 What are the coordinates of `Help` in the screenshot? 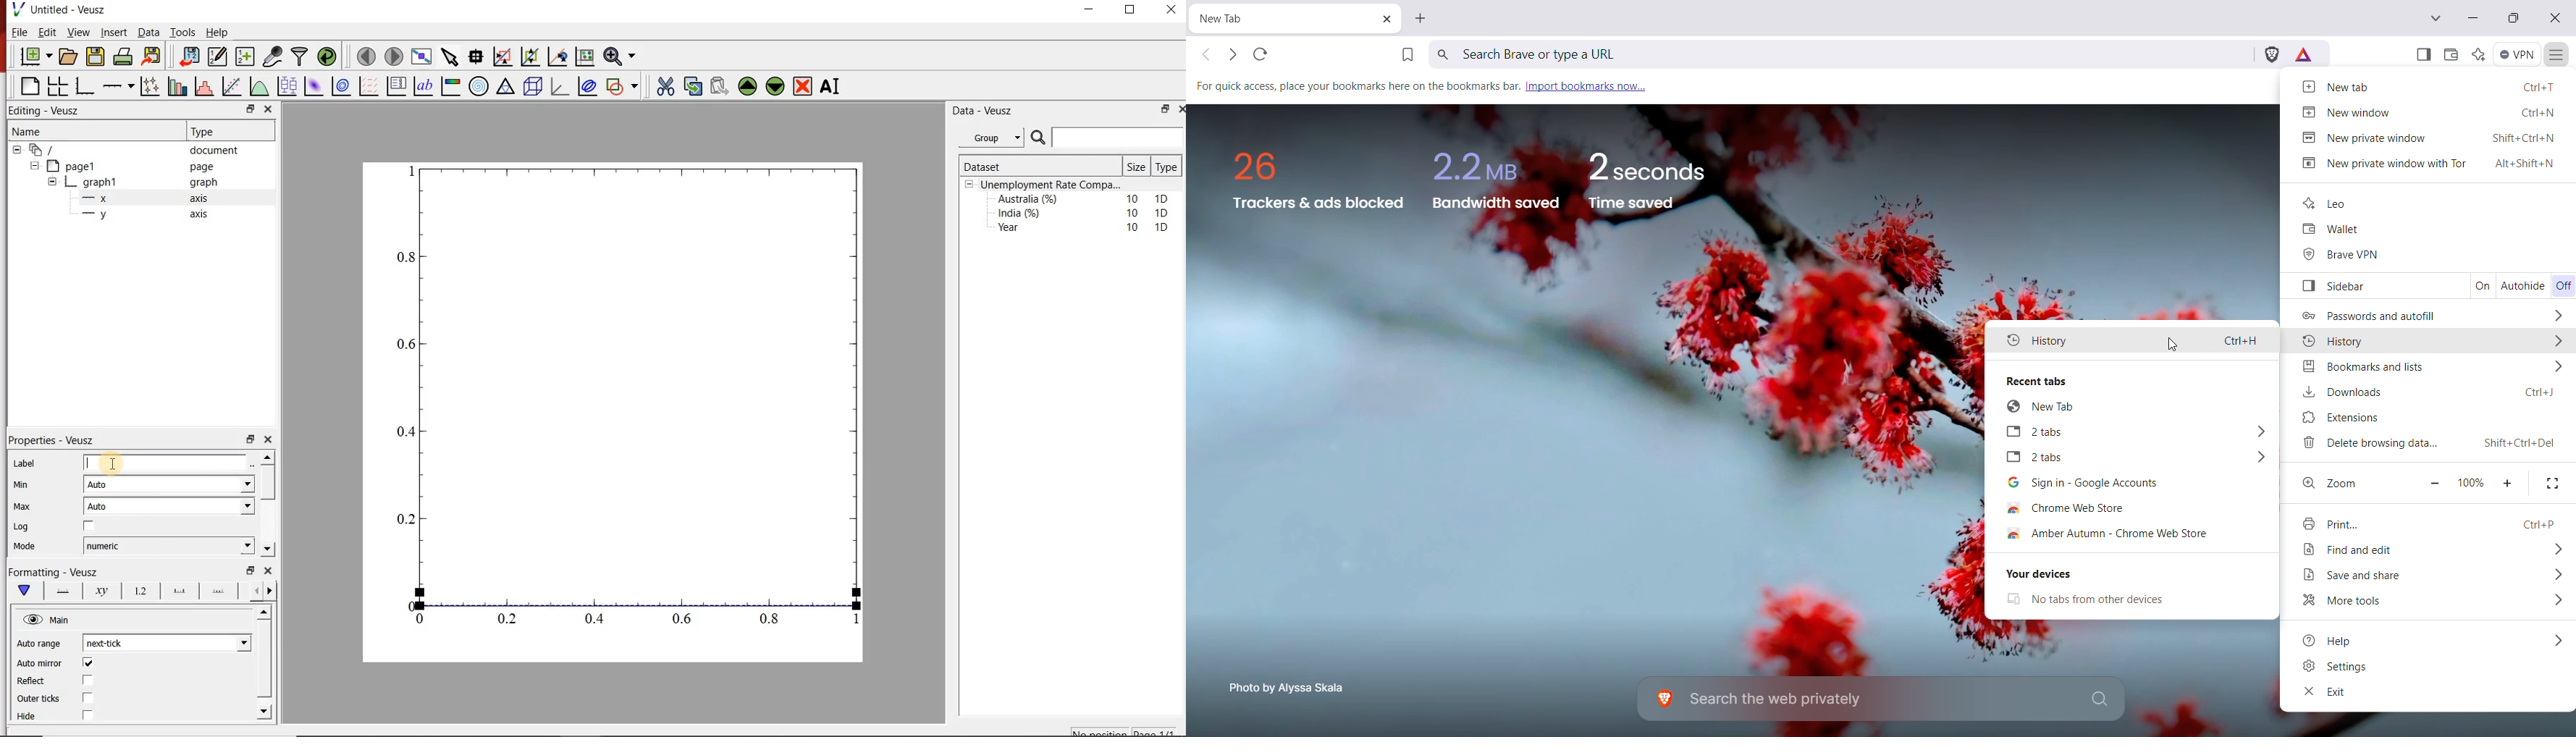 It's located at (2428, 639).